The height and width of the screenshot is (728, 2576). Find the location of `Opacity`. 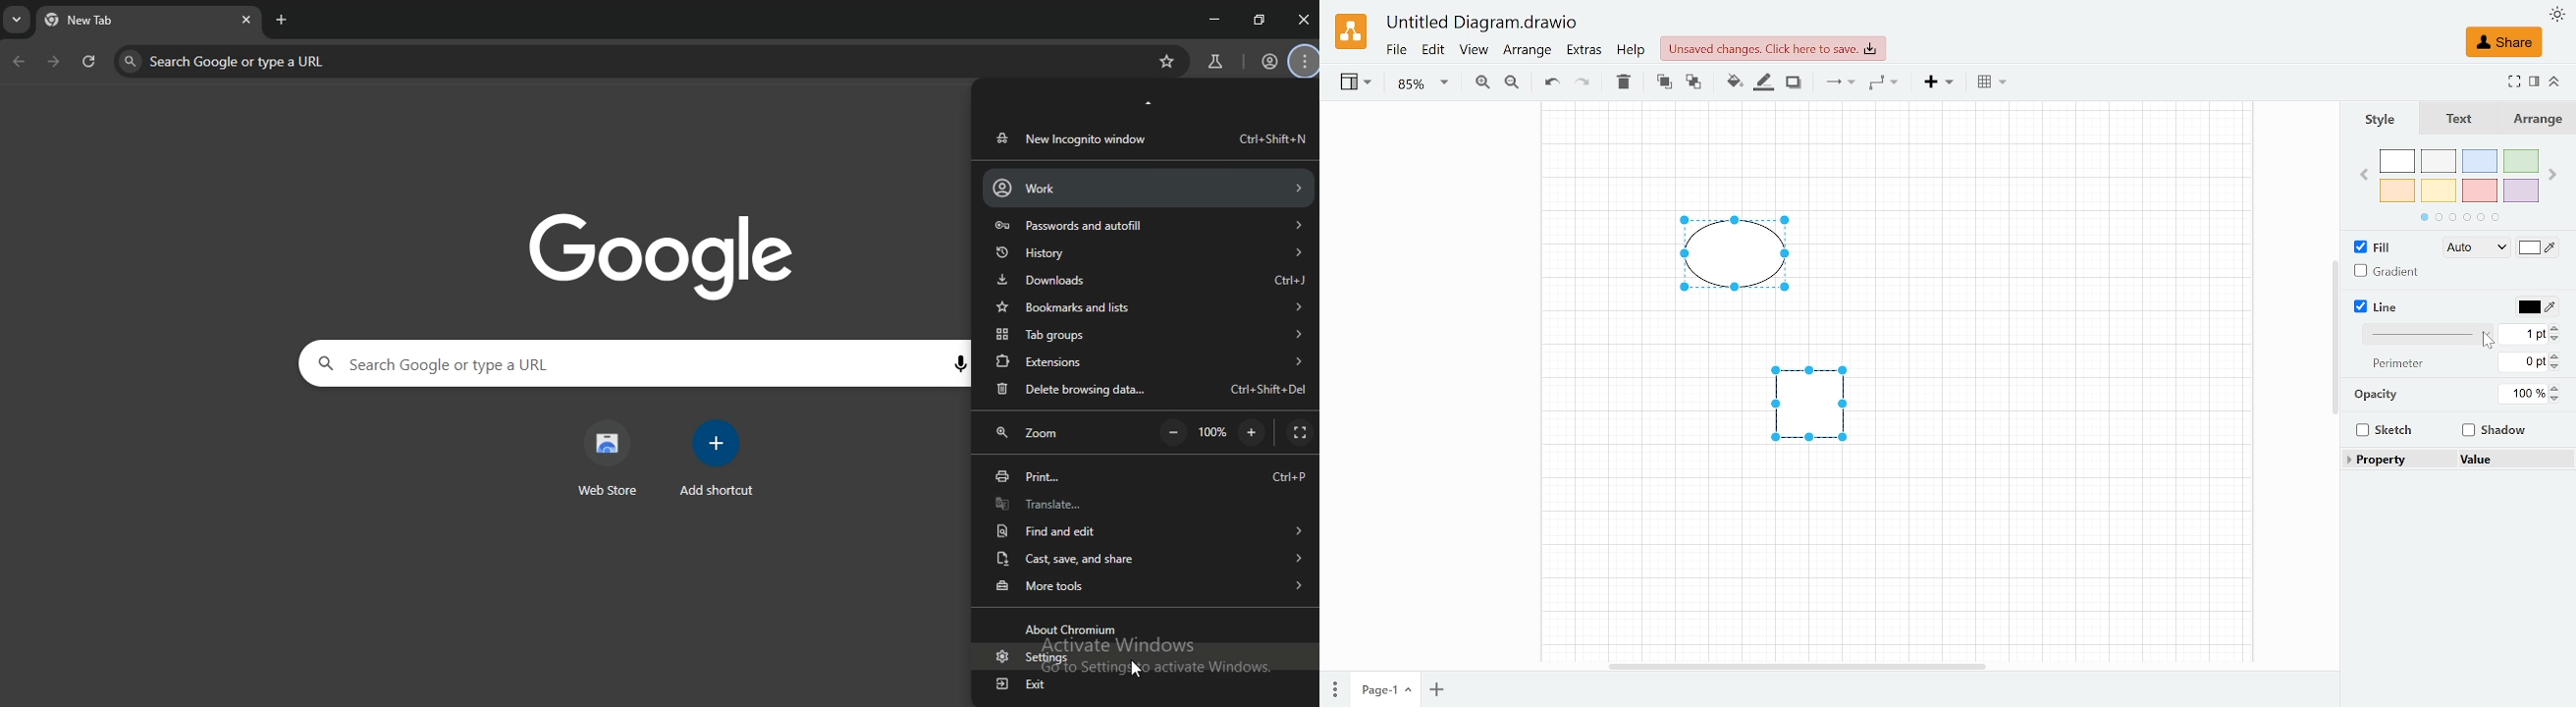

Opacity is located at coordinates (2523, 394).